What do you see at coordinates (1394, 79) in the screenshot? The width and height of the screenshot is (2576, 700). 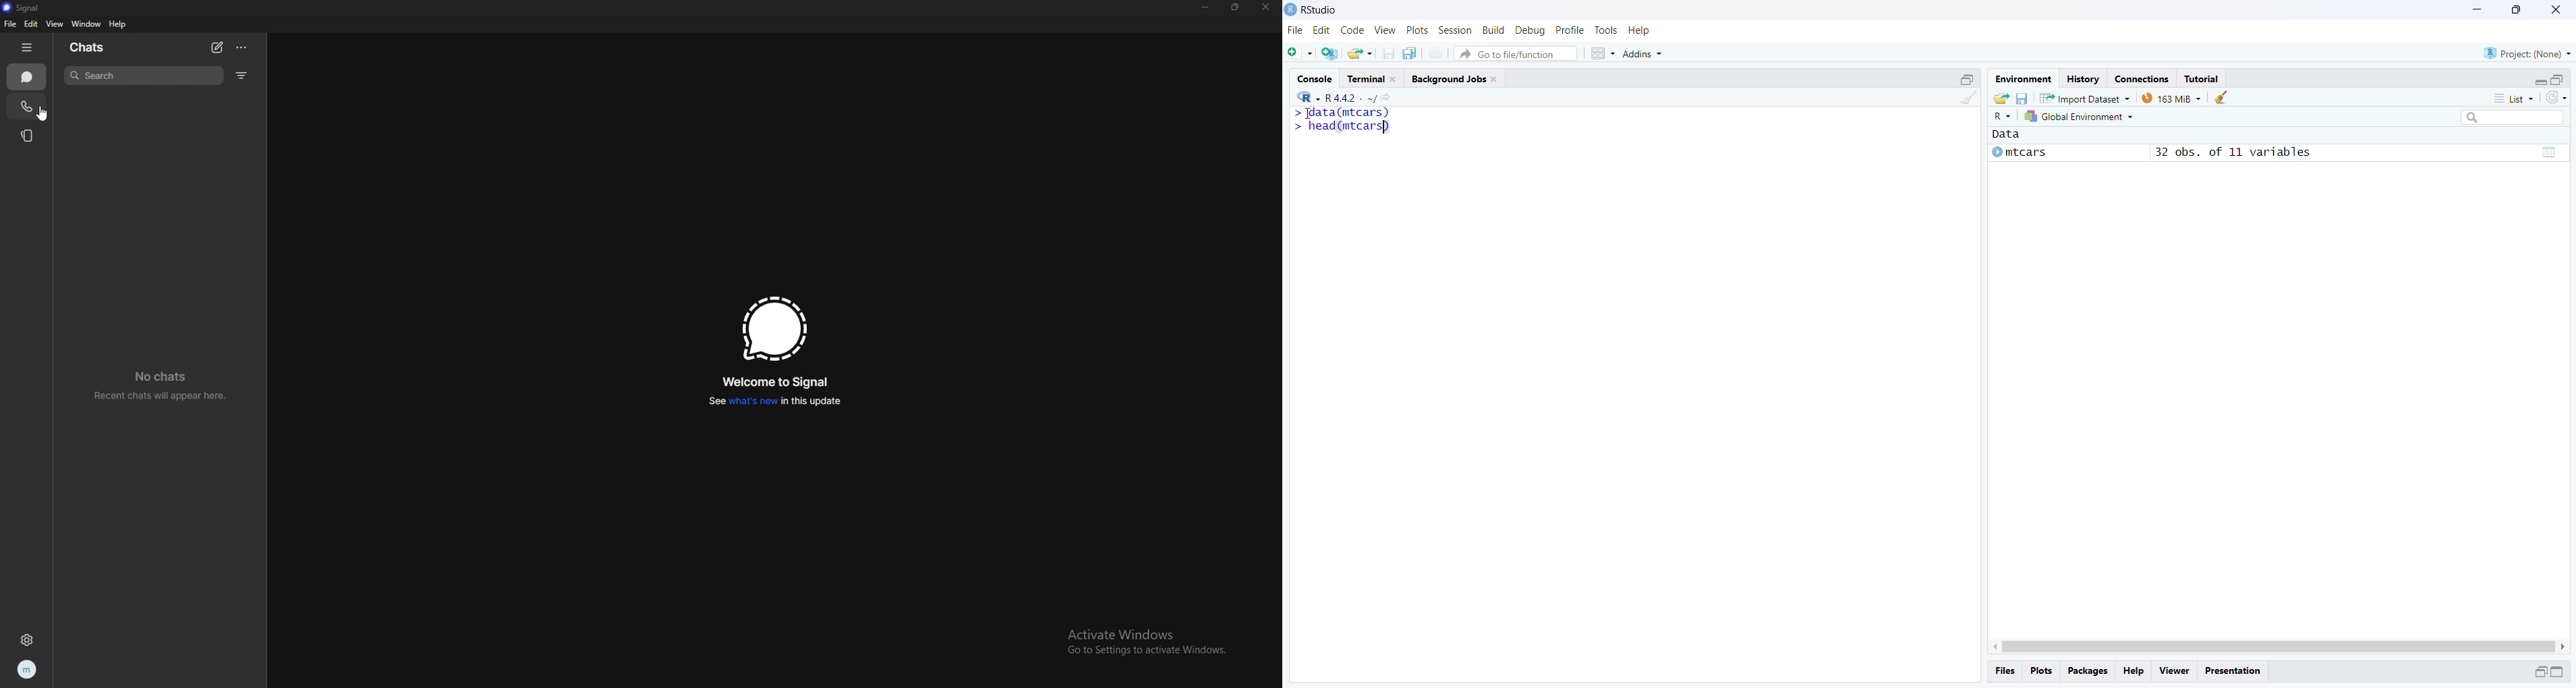 I see `close` at bounding box center [1394, 79].